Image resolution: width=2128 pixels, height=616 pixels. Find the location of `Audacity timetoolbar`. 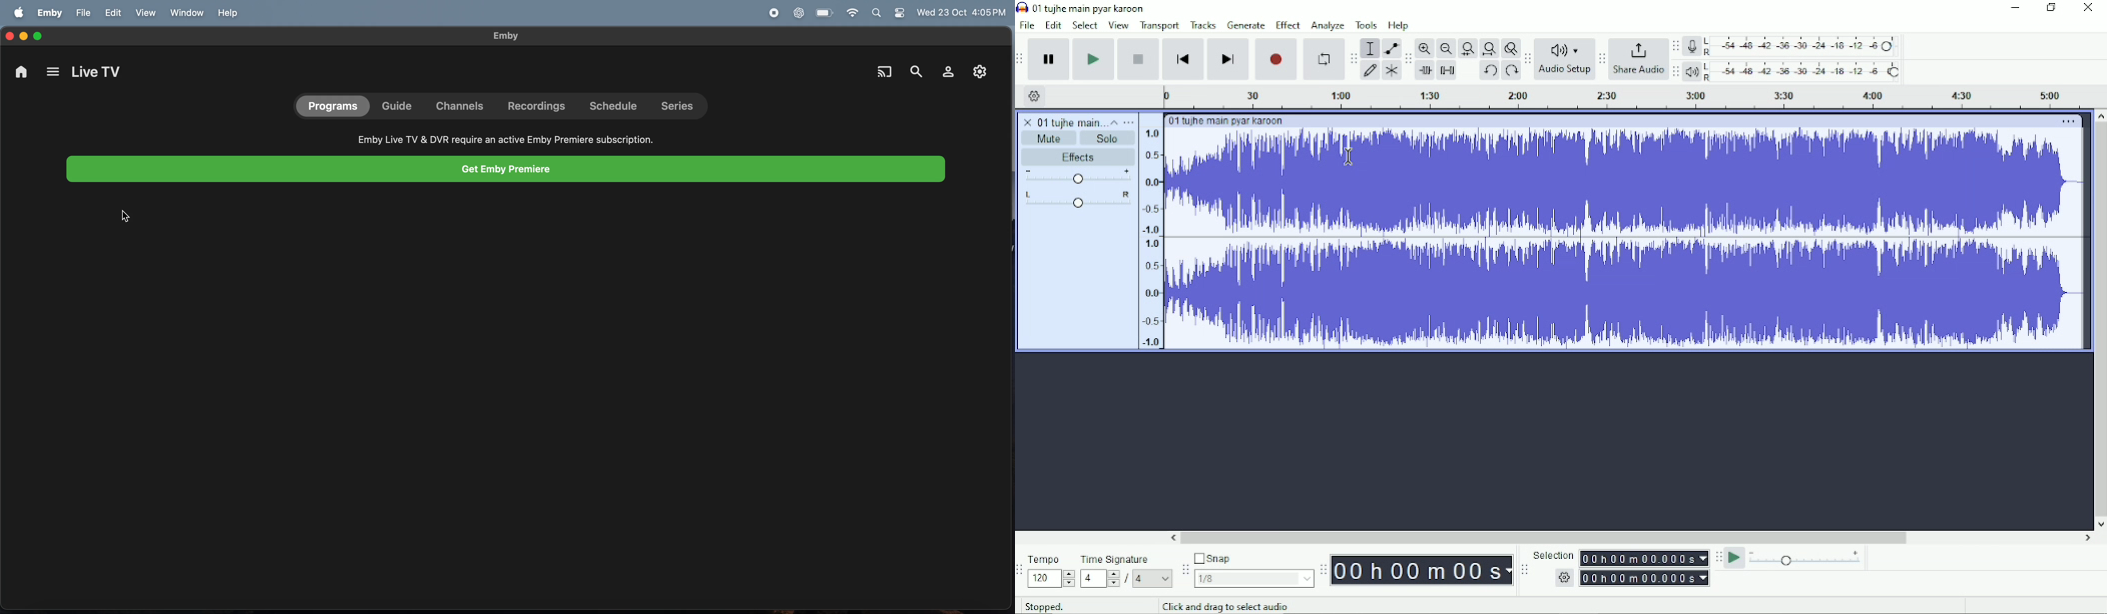

Audacity timetoolbar is located at coordinates (1323, 571).